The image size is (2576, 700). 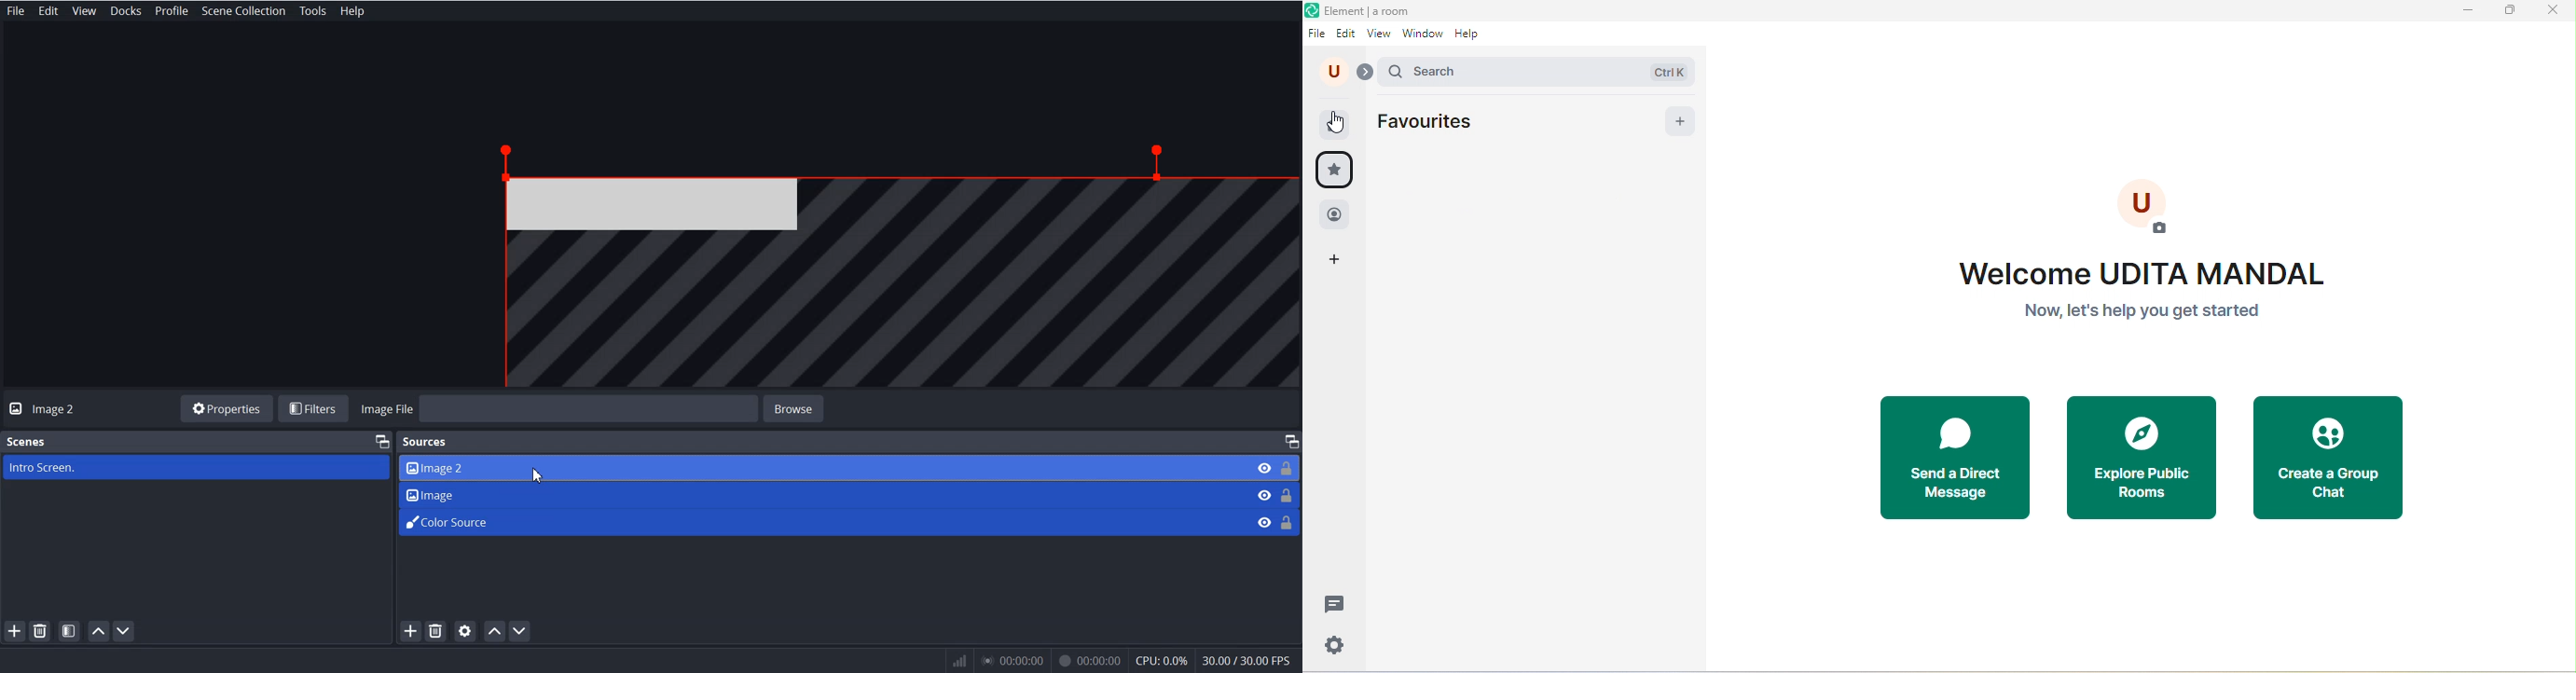 What do you see at coordinates (2156, 264) in the screenshot?
I see `welcome udita mandal` at bounding box center [2156, 264].